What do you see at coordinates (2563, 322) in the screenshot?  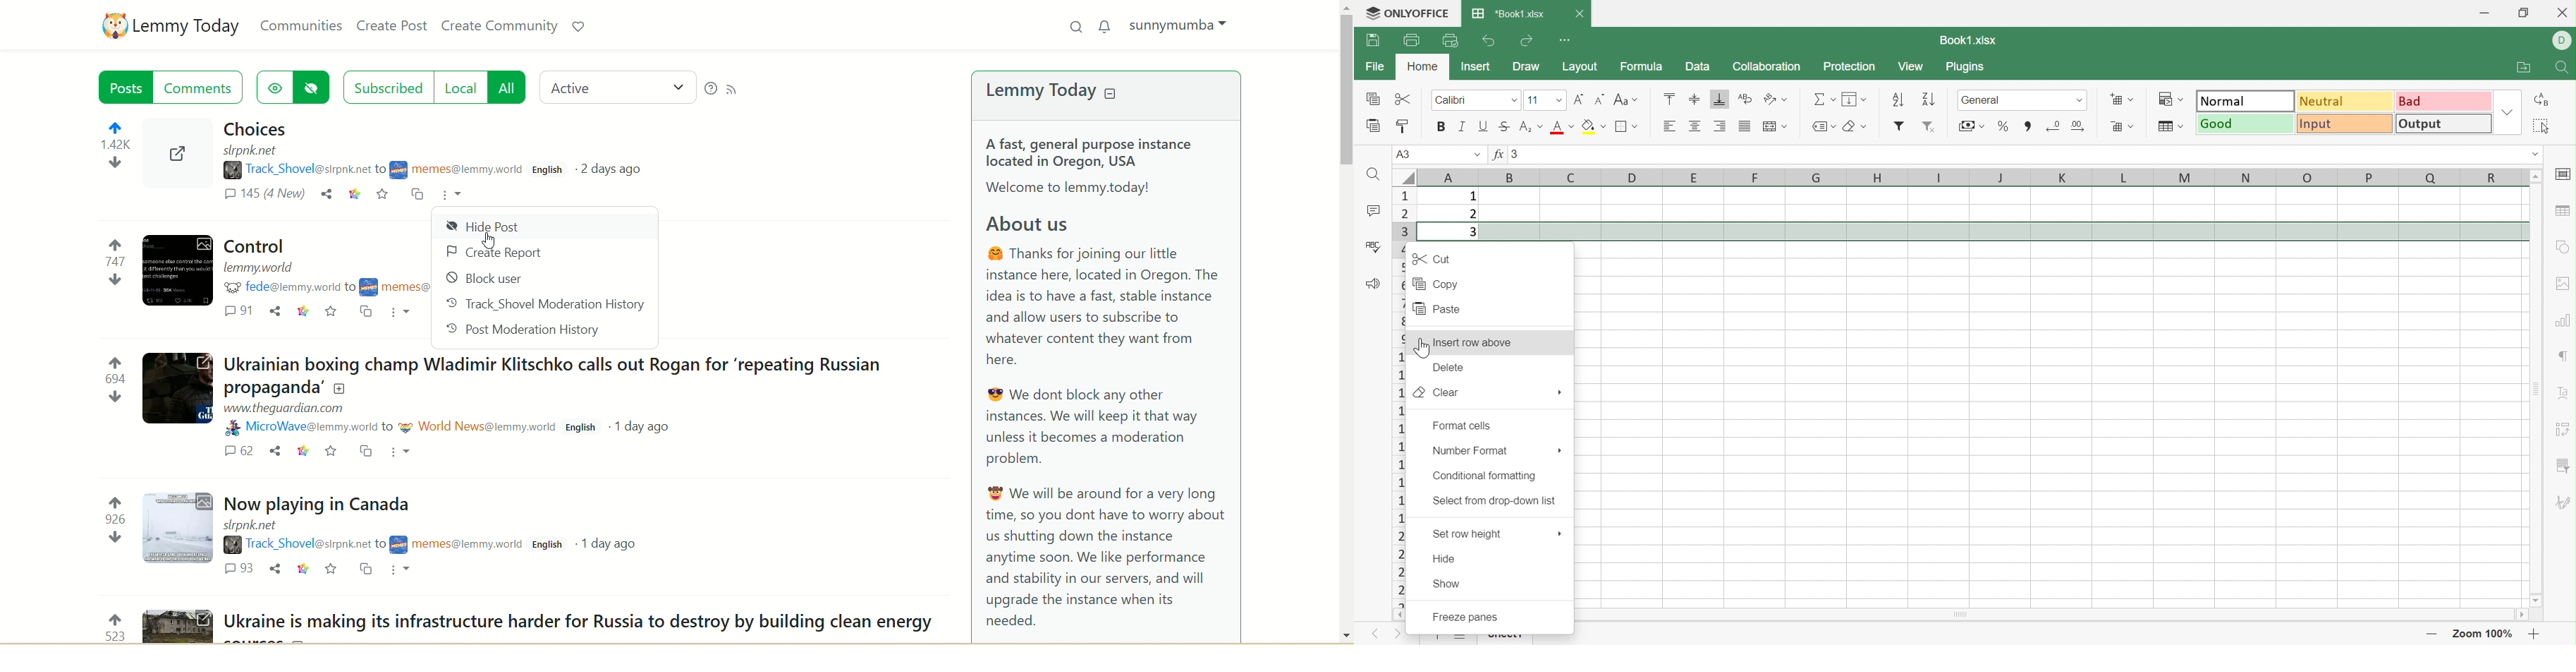 I see `Chart settings` at bounding box center [2563, 322].